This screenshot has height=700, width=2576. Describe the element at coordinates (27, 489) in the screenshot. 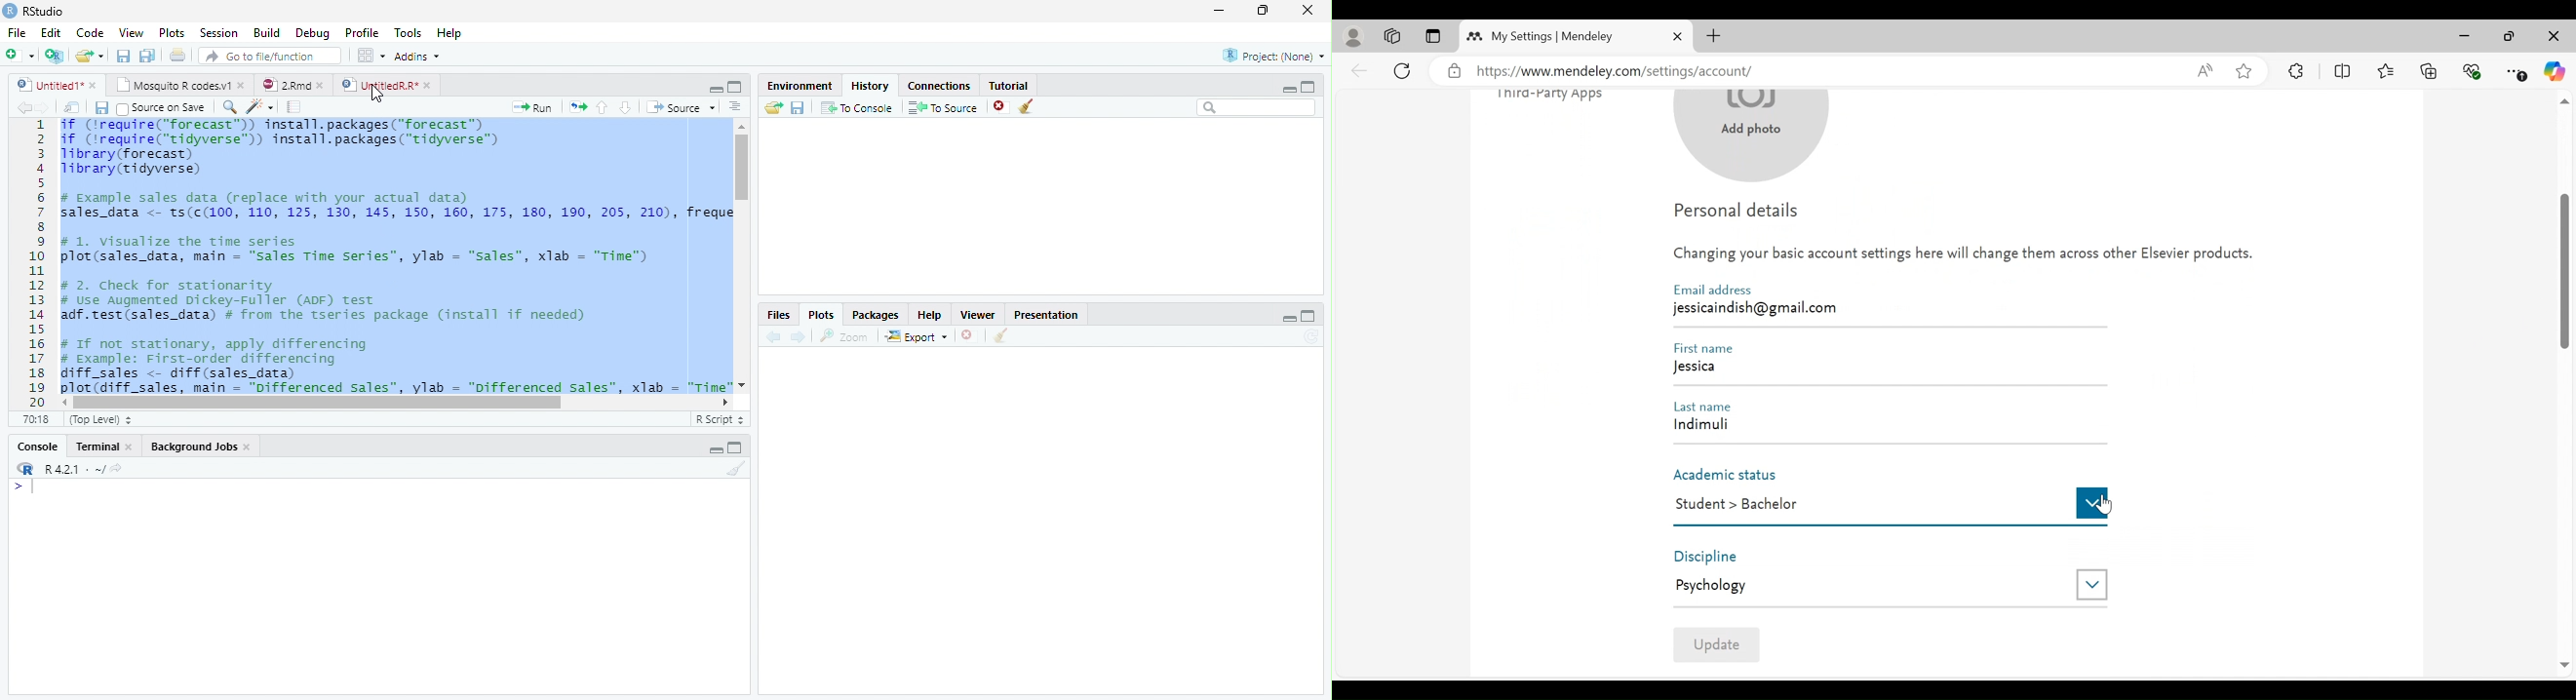

I see `Typing indicator` at that location.